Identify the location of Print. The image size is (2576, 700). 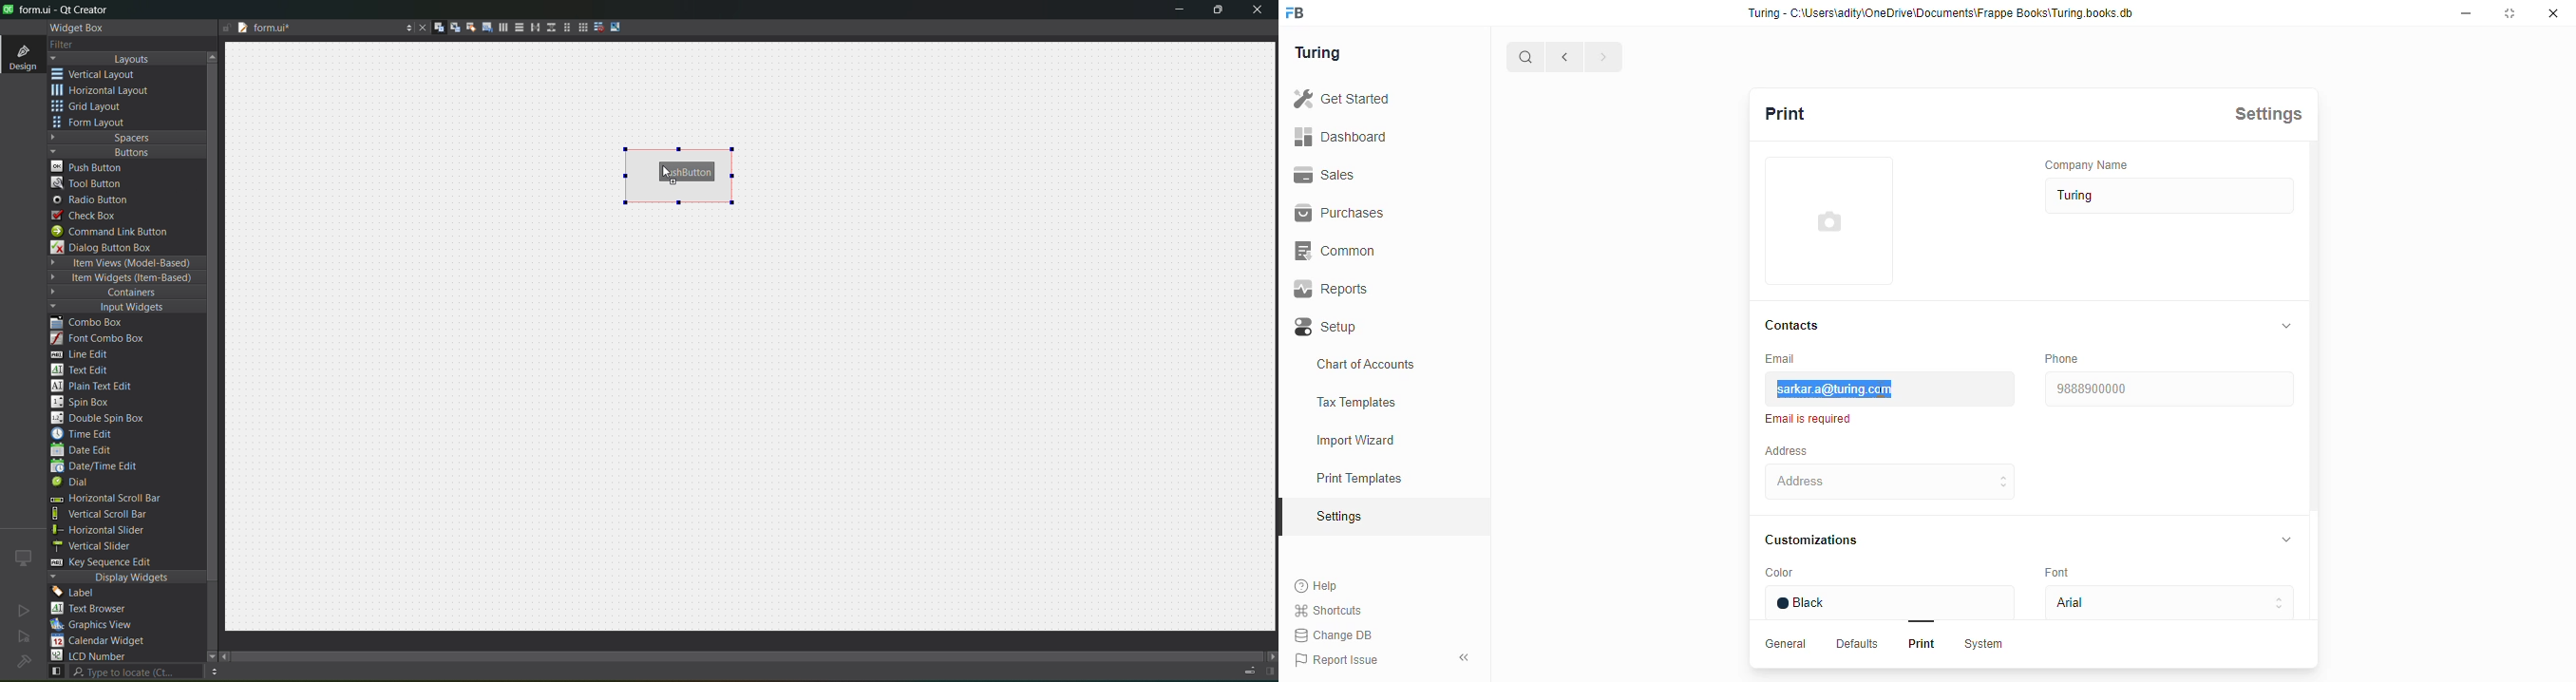
(1918, 646).